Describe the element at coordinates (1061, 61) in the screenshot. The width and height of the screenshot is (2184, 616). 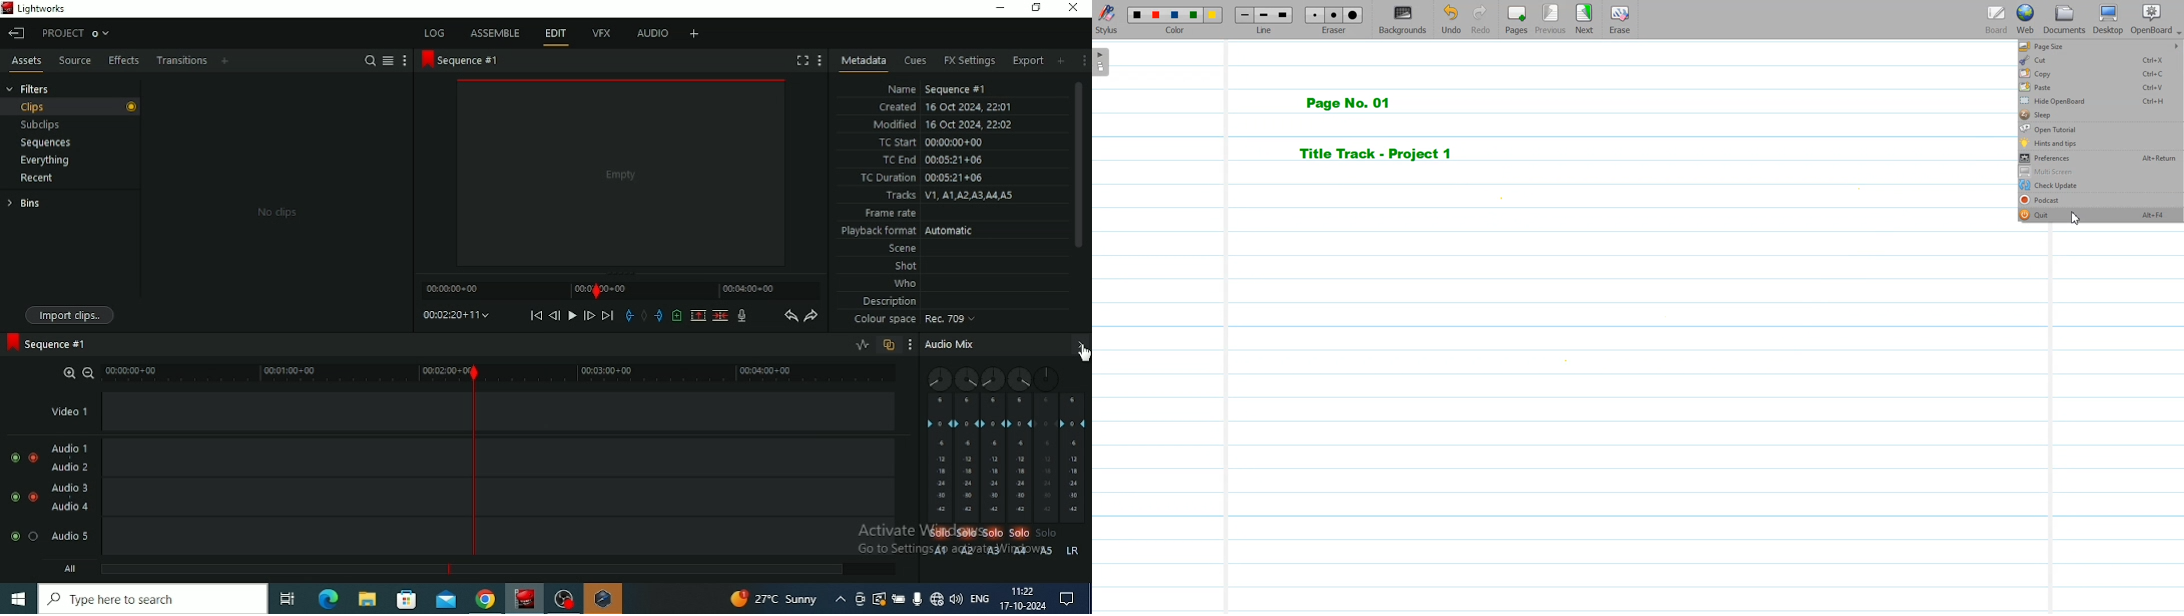
I see `Add Panel` at that location.